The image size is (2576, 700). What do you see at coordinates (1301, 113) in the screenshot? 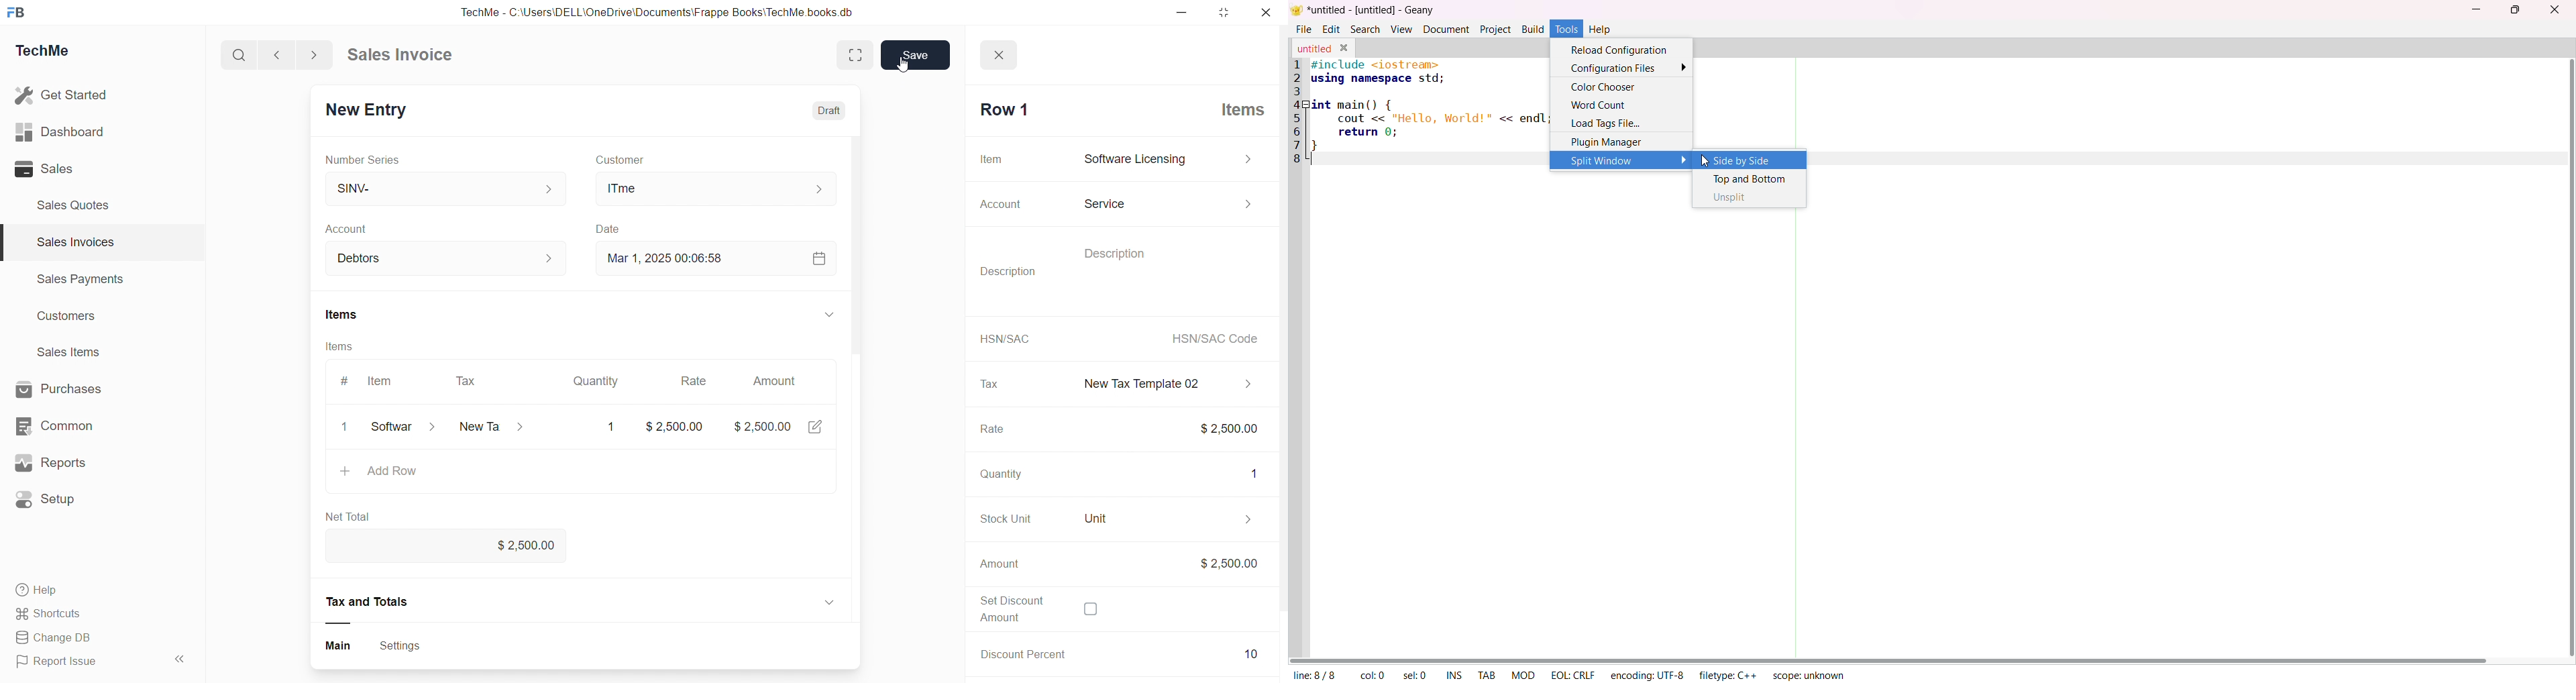
I see `line number` at bounding box center [1301, 113].